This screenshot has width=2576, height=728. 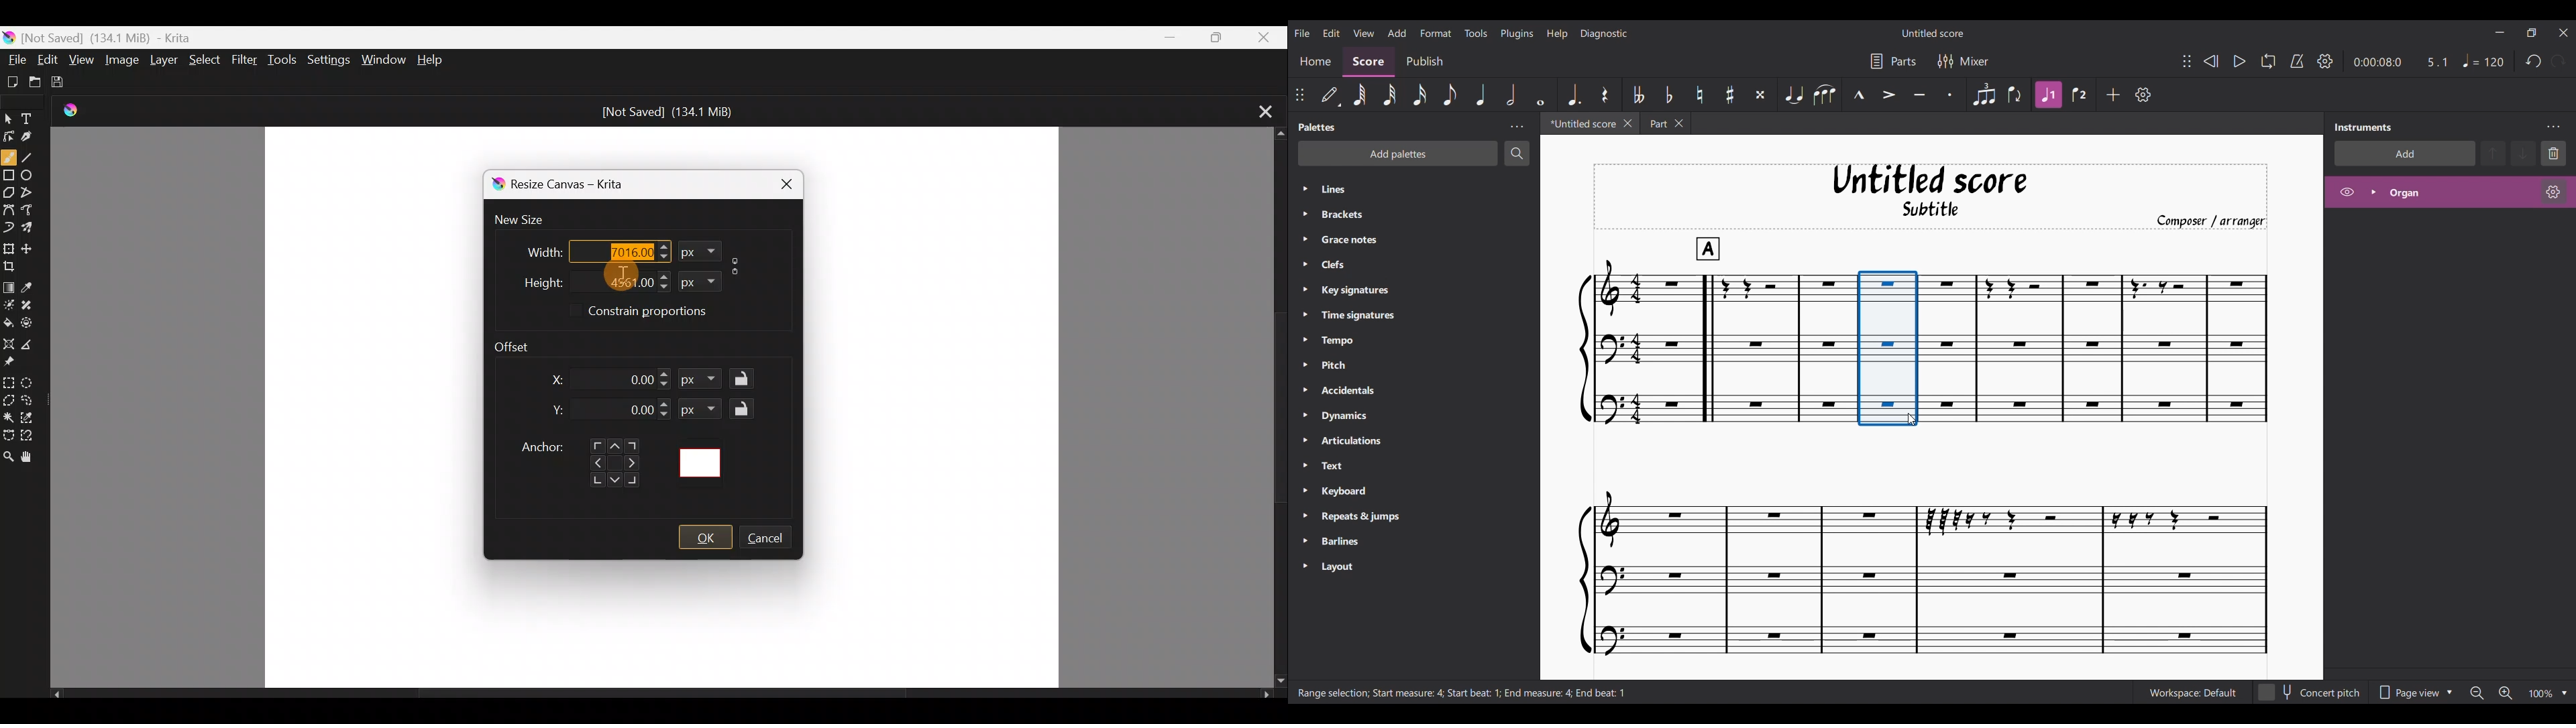 I want to click on Lock/Unlock, so click(x=745, y=379).